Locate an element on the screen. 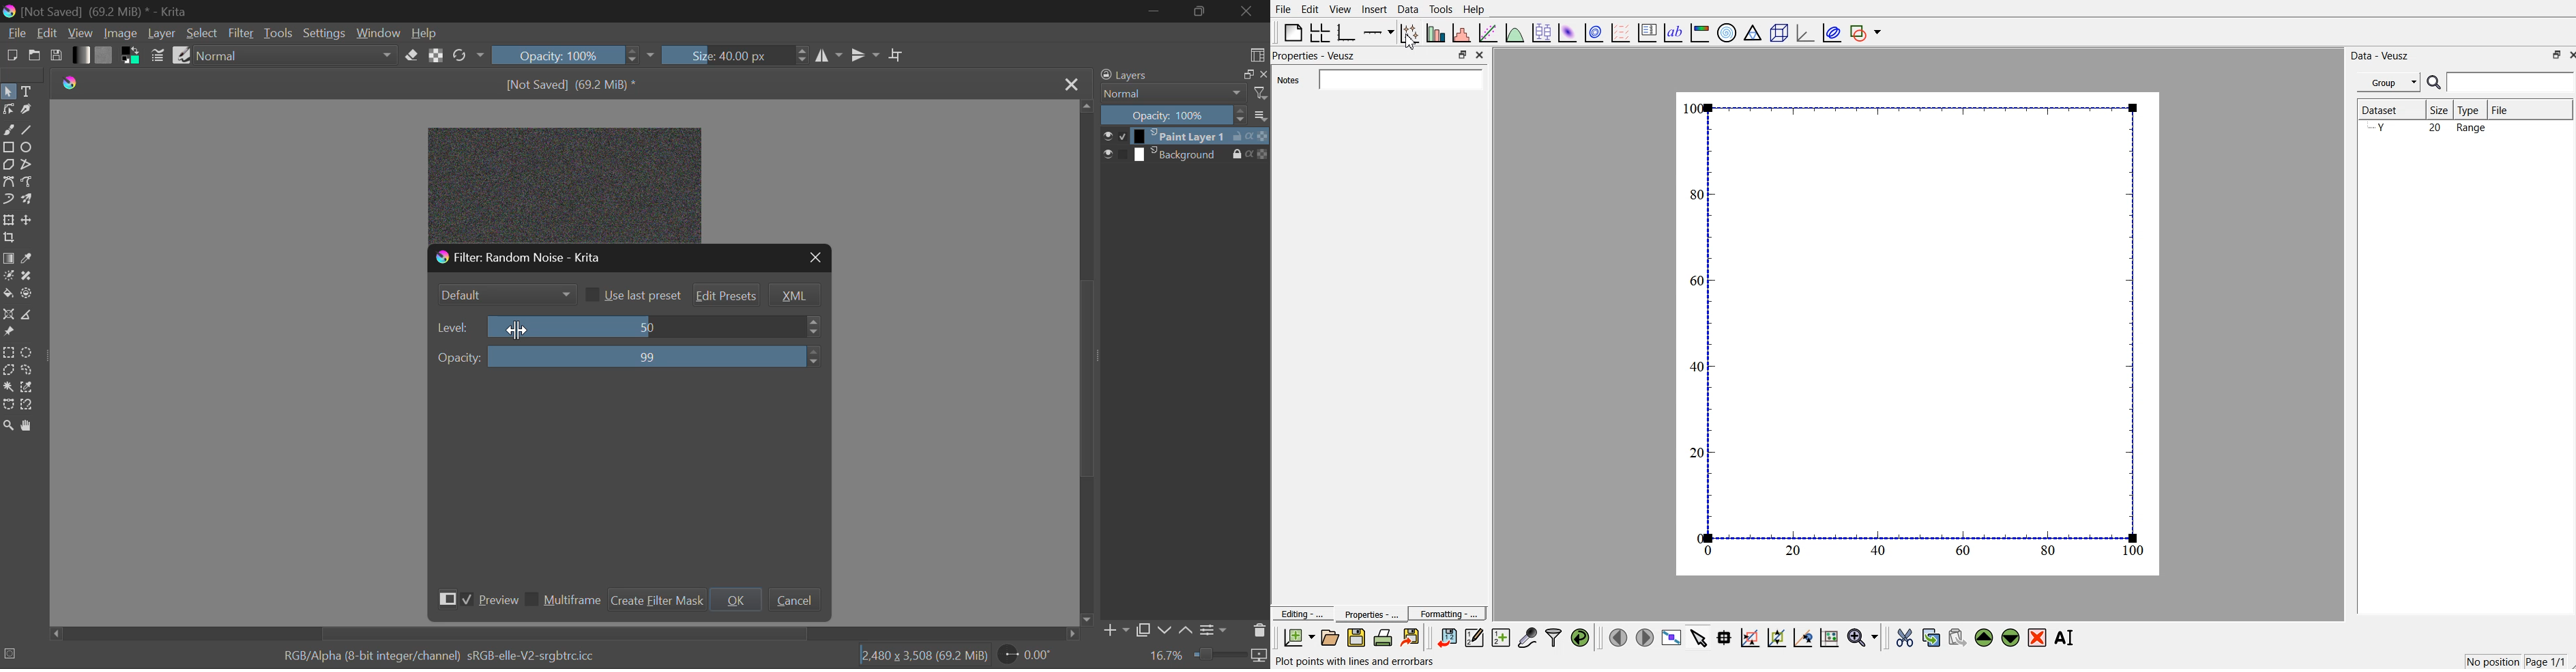 Image resolution: width=2576 pixels, height=672 pixels. [not saved] (69.2 mib)* - krita is located at coordinates (100, 11).